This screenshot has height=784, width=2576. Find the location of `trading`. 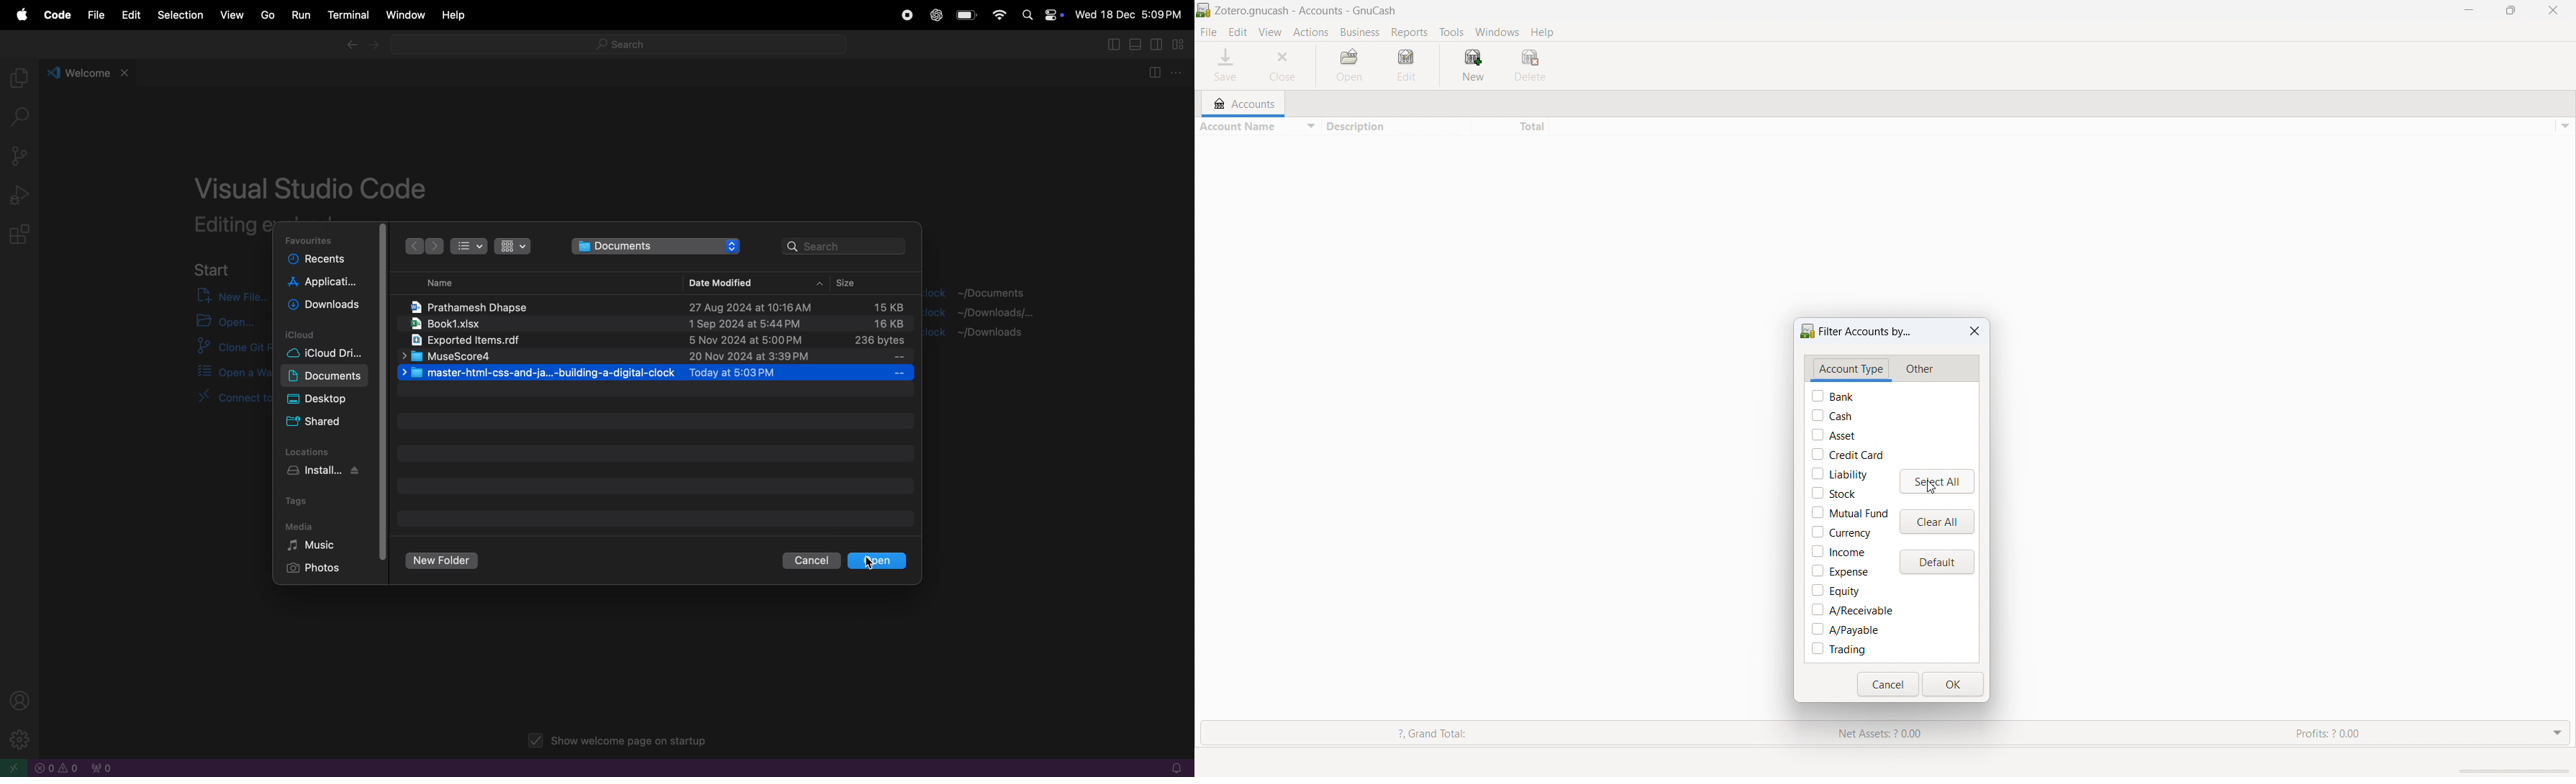

trading is located at coordinates (1838, 650).